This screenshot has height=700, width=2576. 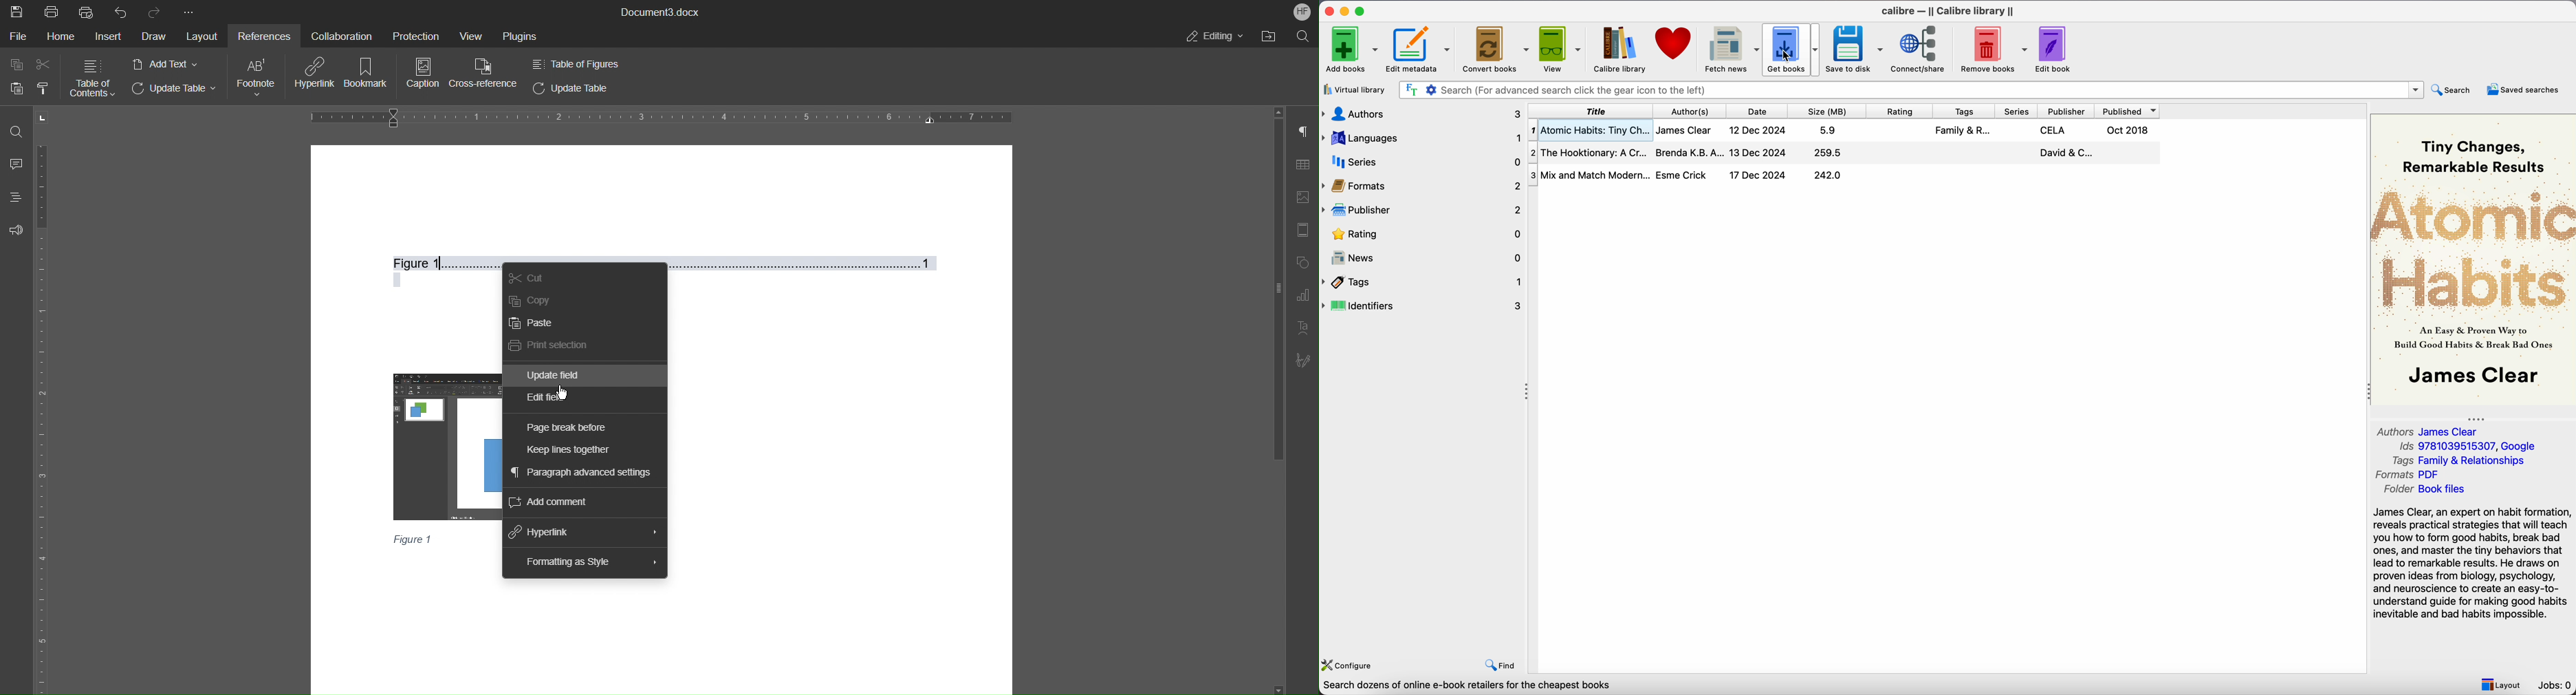 I want to click on CELA, so click(x=2055, y=131).